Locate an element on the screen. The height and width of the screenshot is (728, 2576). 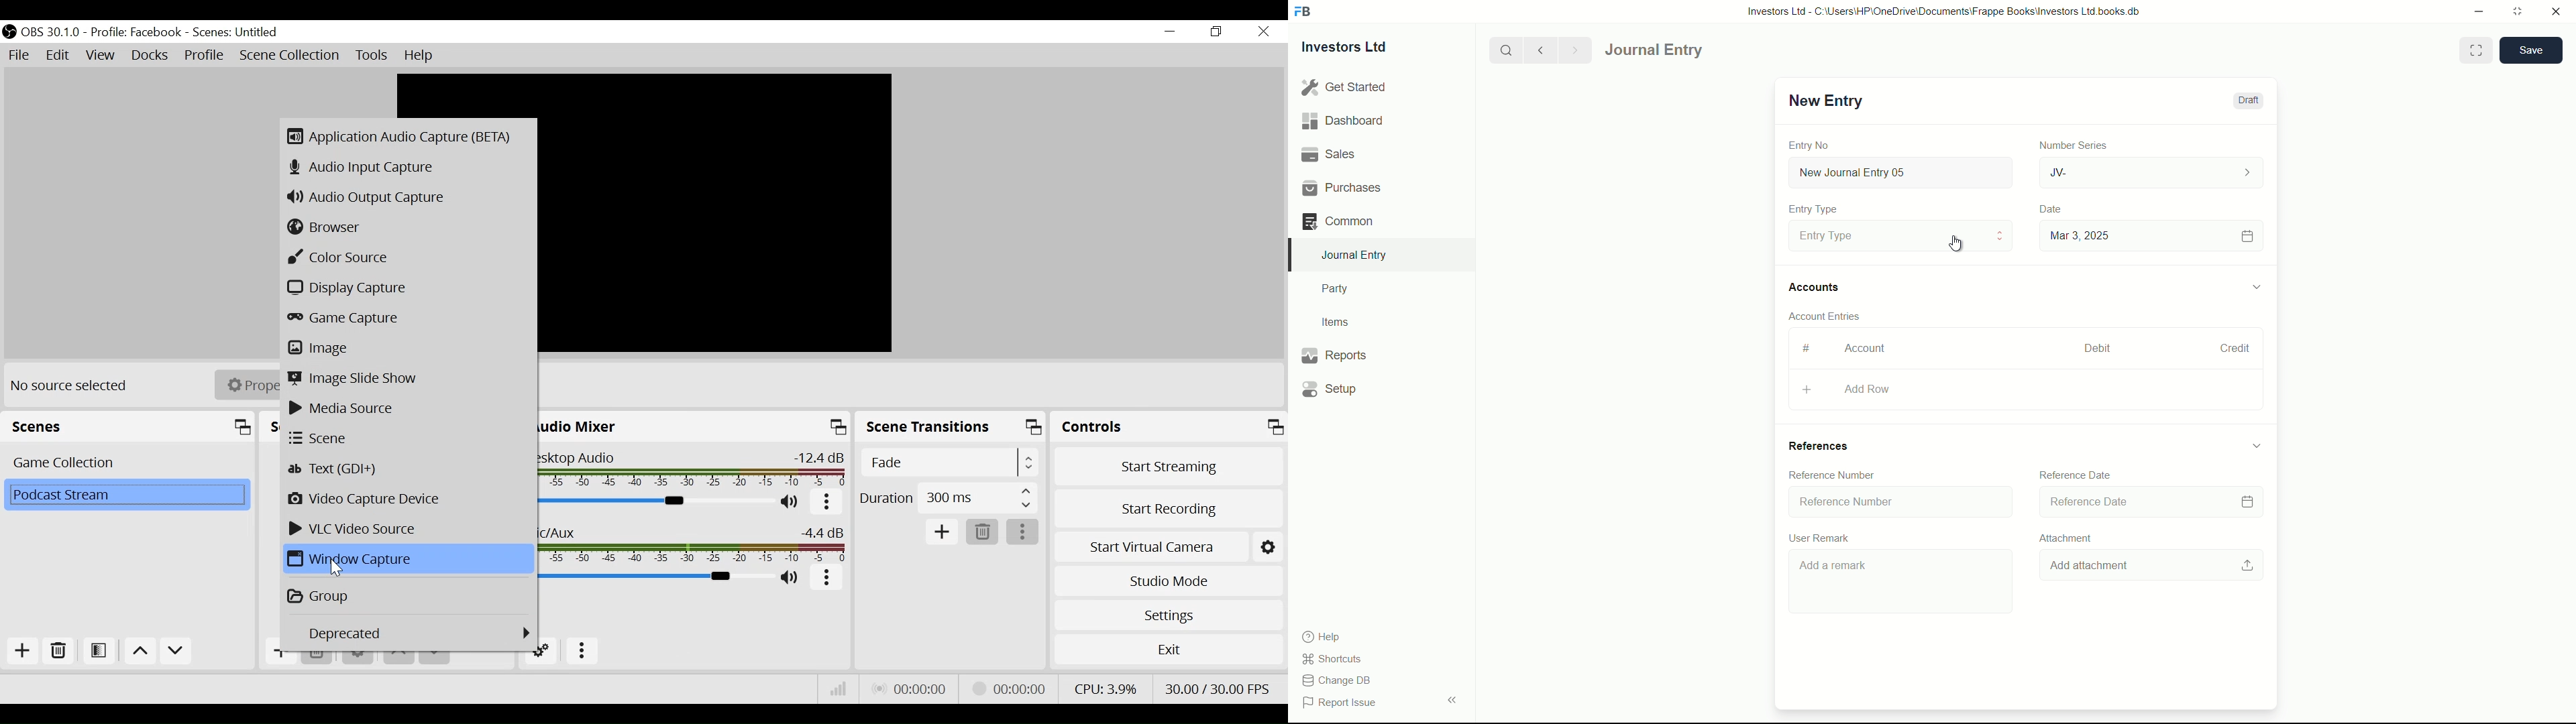
expand/collapse is located at coordinates (1452, 699).